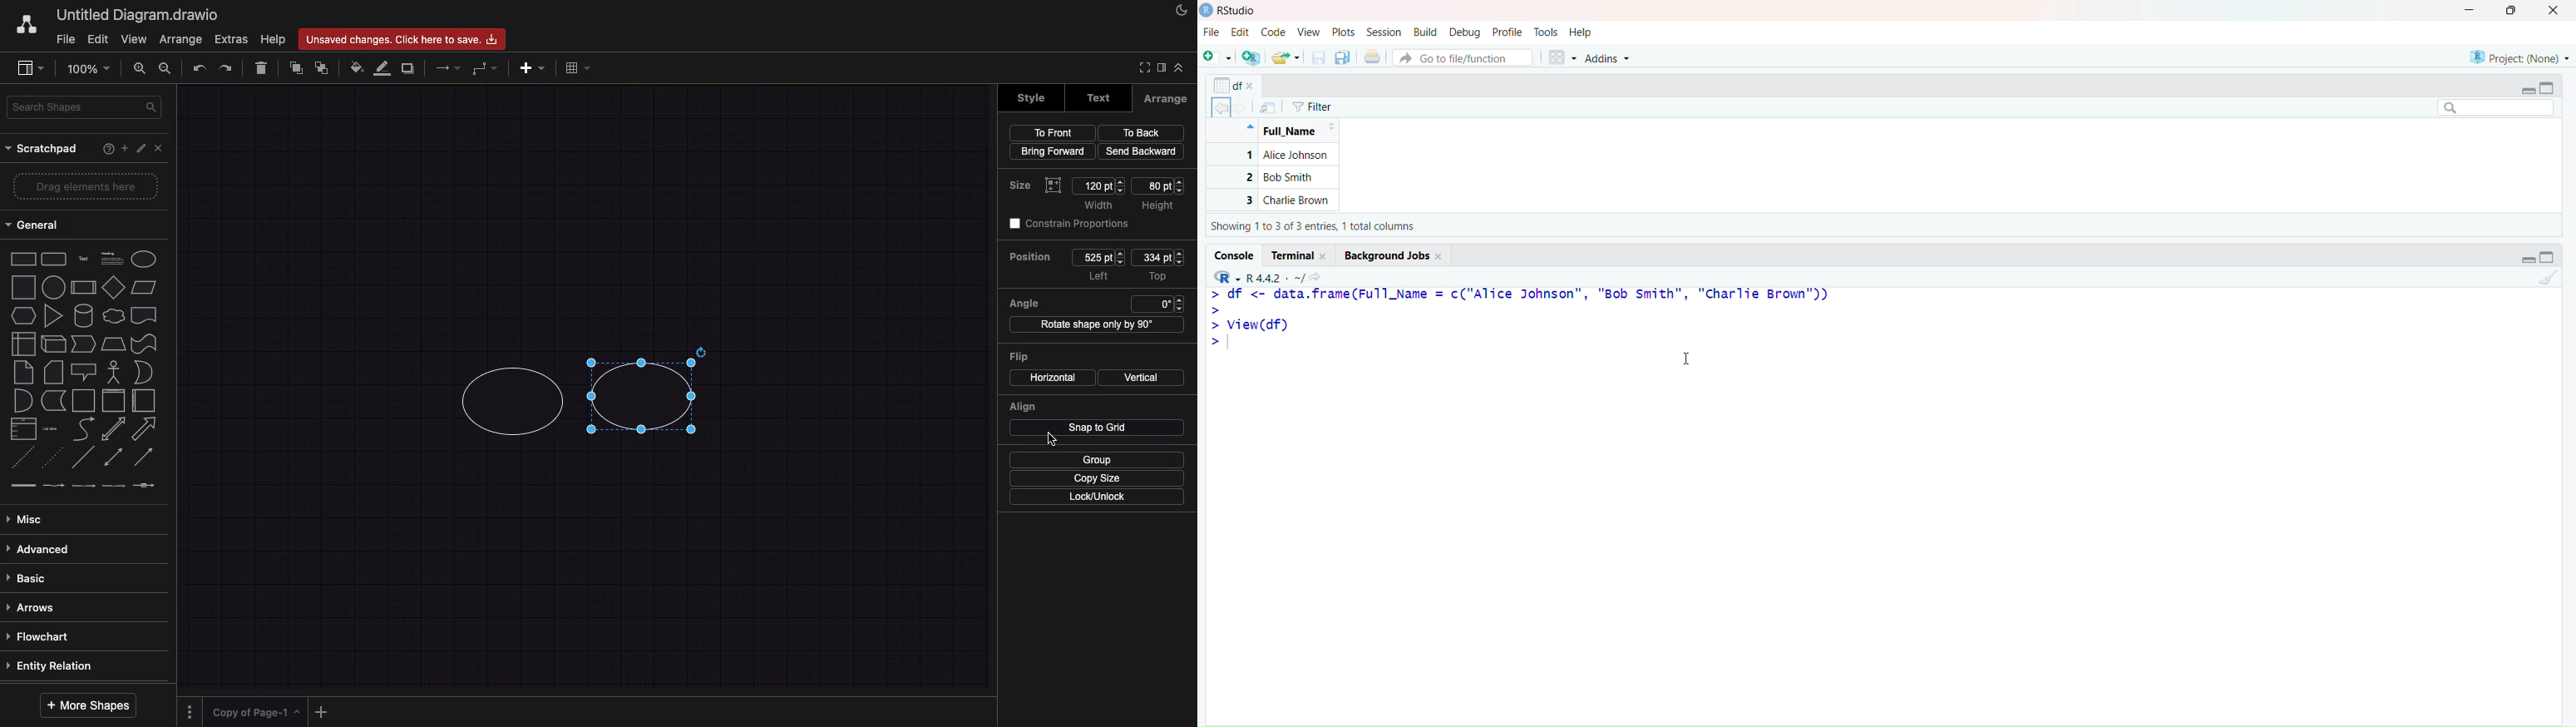 This screenshot has width=2576, height=728. Describe the element at coordinates (79, 665) in the screenshot. I see `entity relation` at that location.